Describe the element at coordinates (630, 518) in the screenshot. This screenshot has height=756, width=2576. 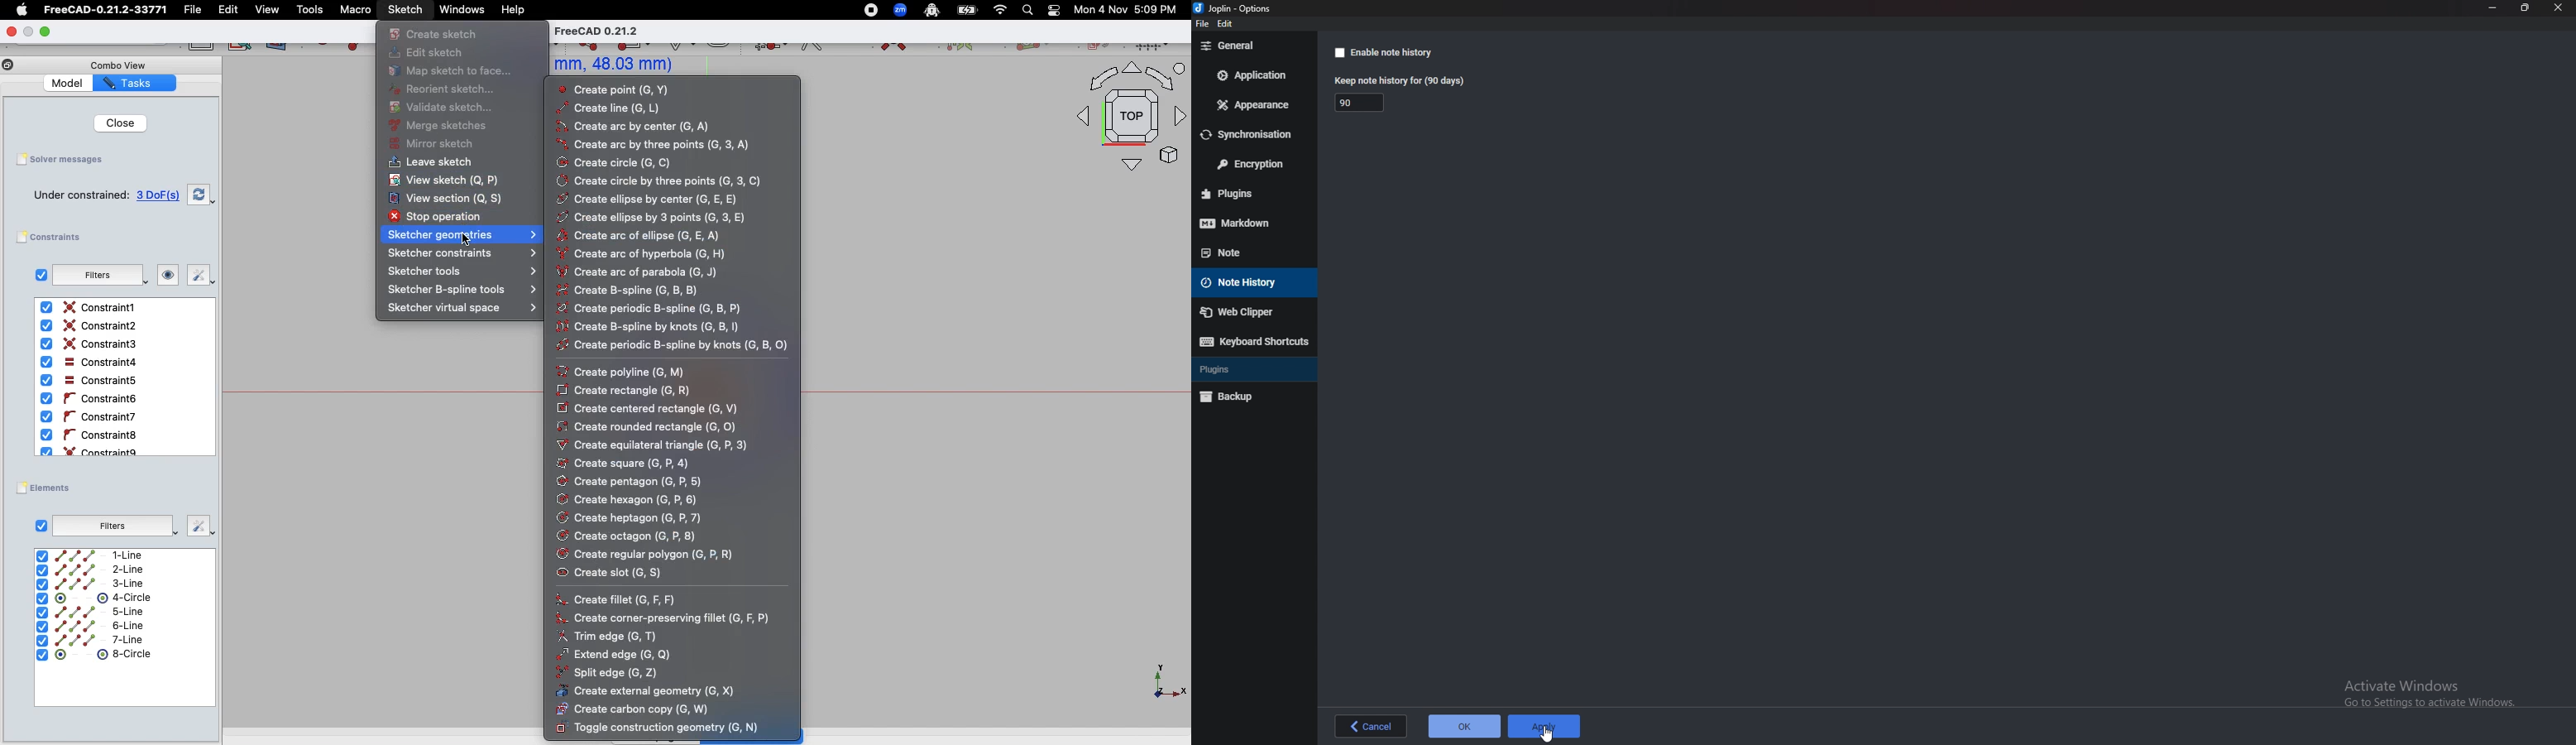
I see ` Create heptagon (G, P, 7)` at that location.